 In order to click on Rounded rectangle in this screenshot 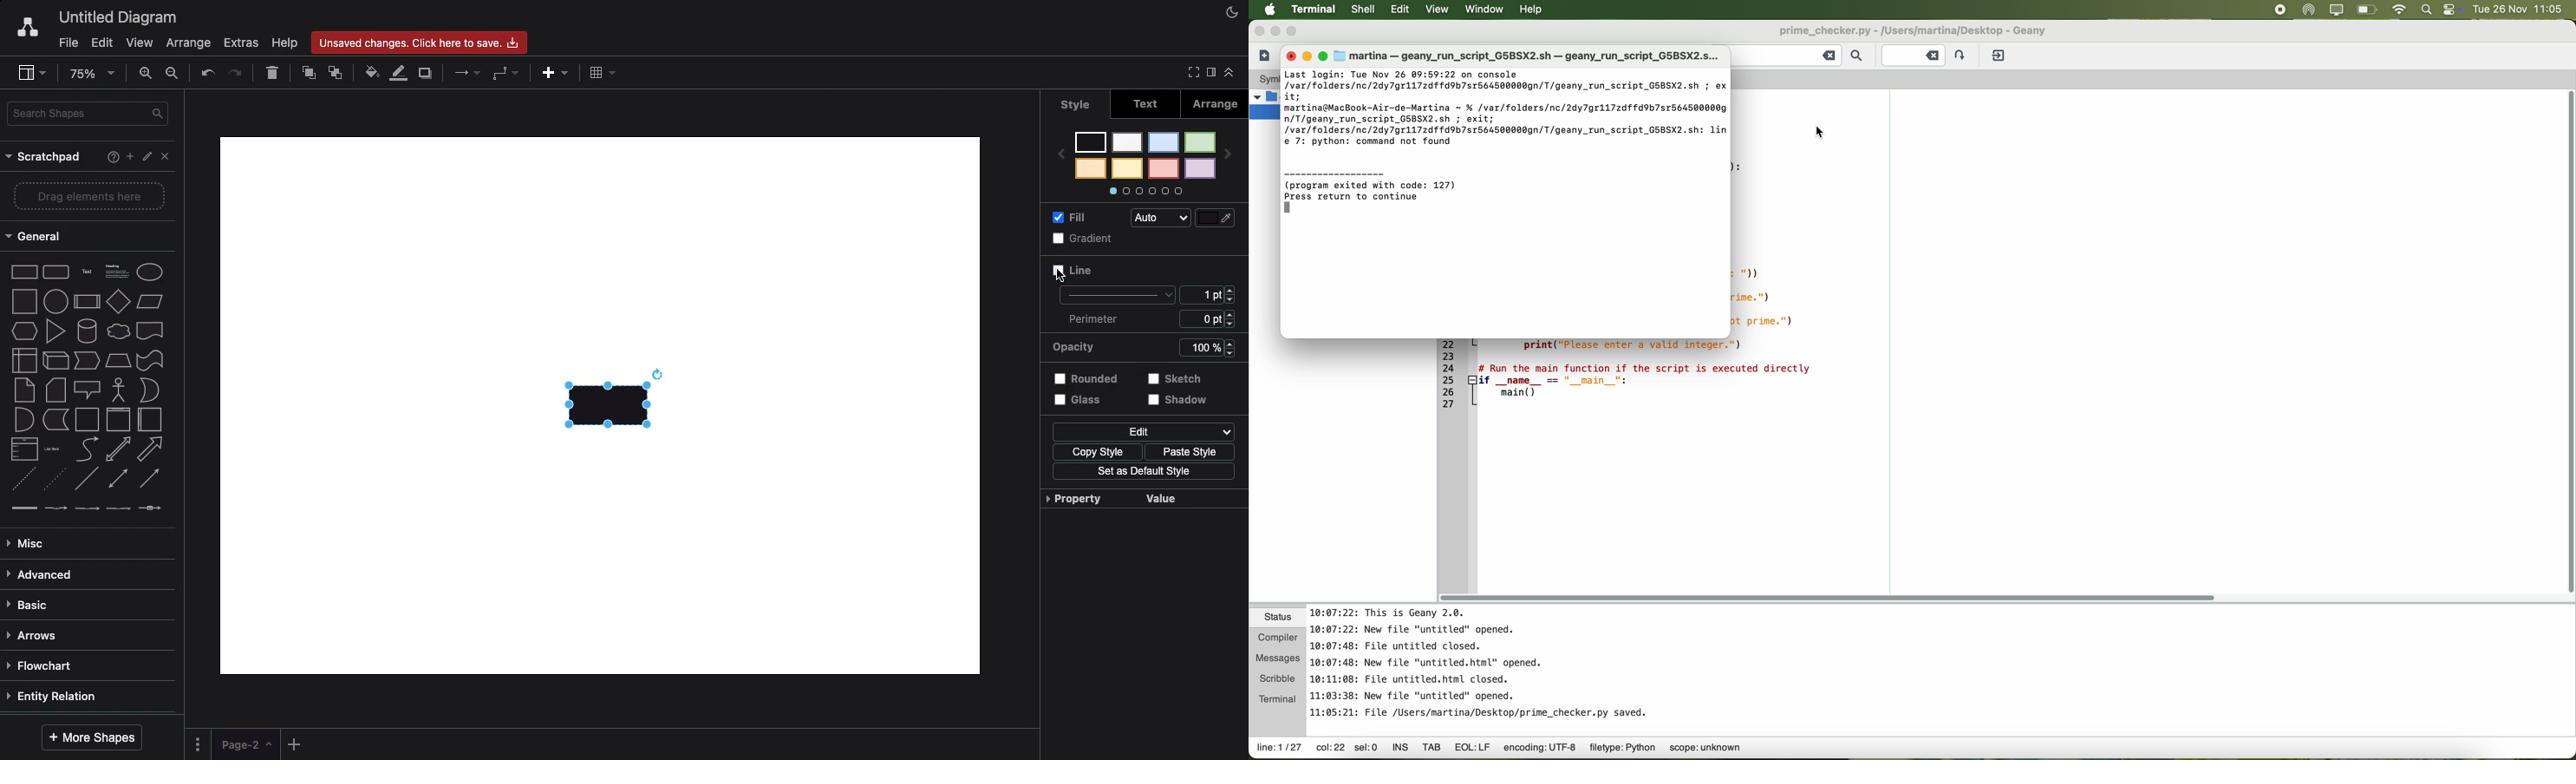, I will do `click(58, 273)`.